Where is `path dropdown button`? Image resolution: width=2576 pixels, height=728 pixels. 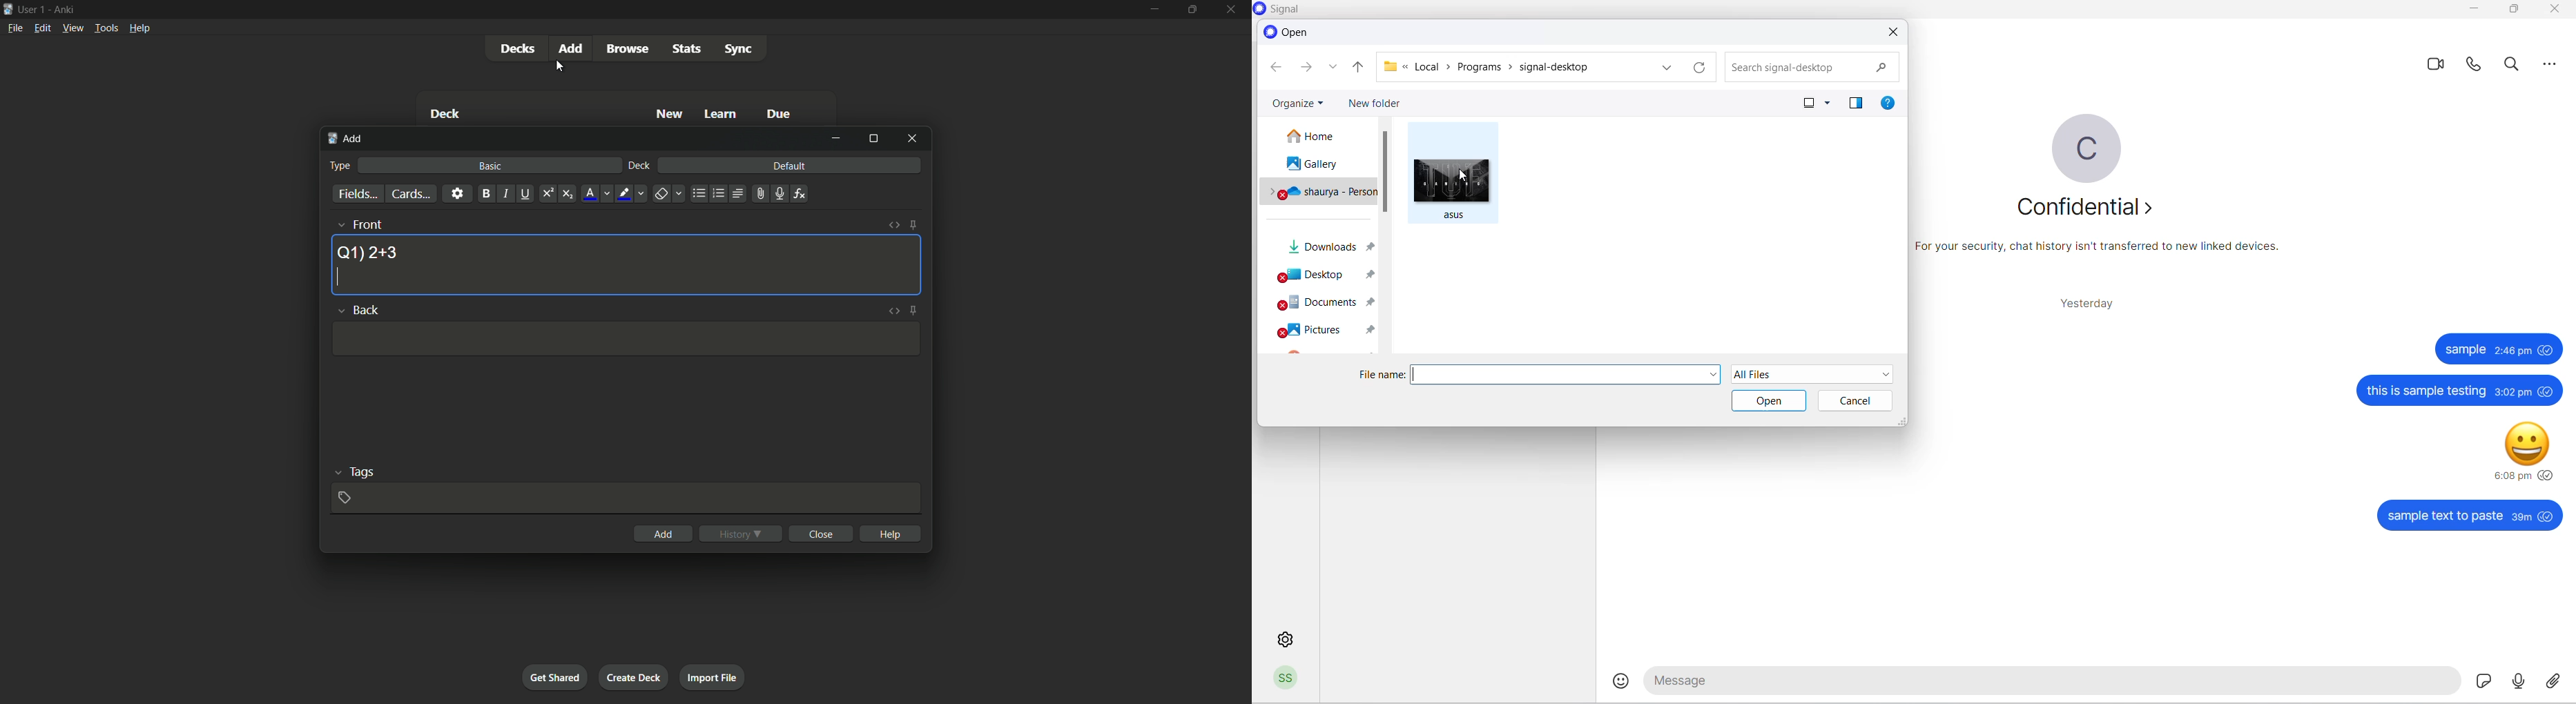
path dropdown button is located at coordinates (1665, 67).